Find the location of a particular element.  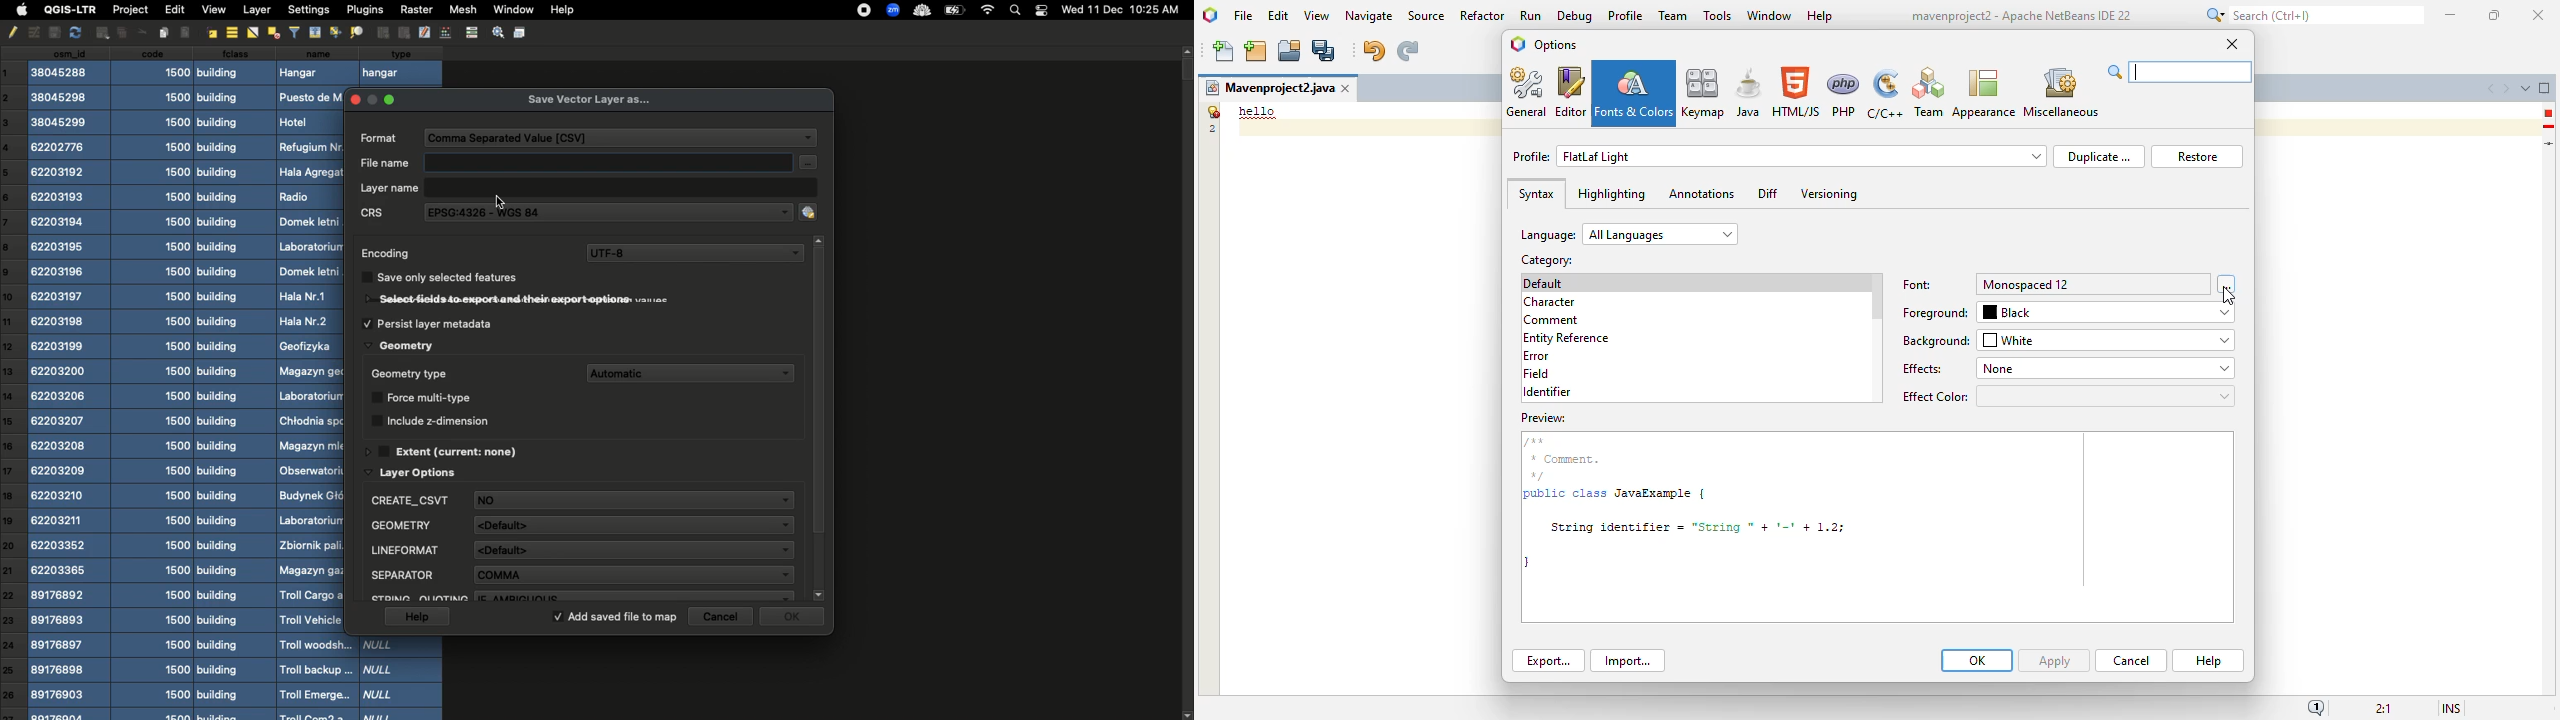

Geometry type is located at coordinates (414, 372).